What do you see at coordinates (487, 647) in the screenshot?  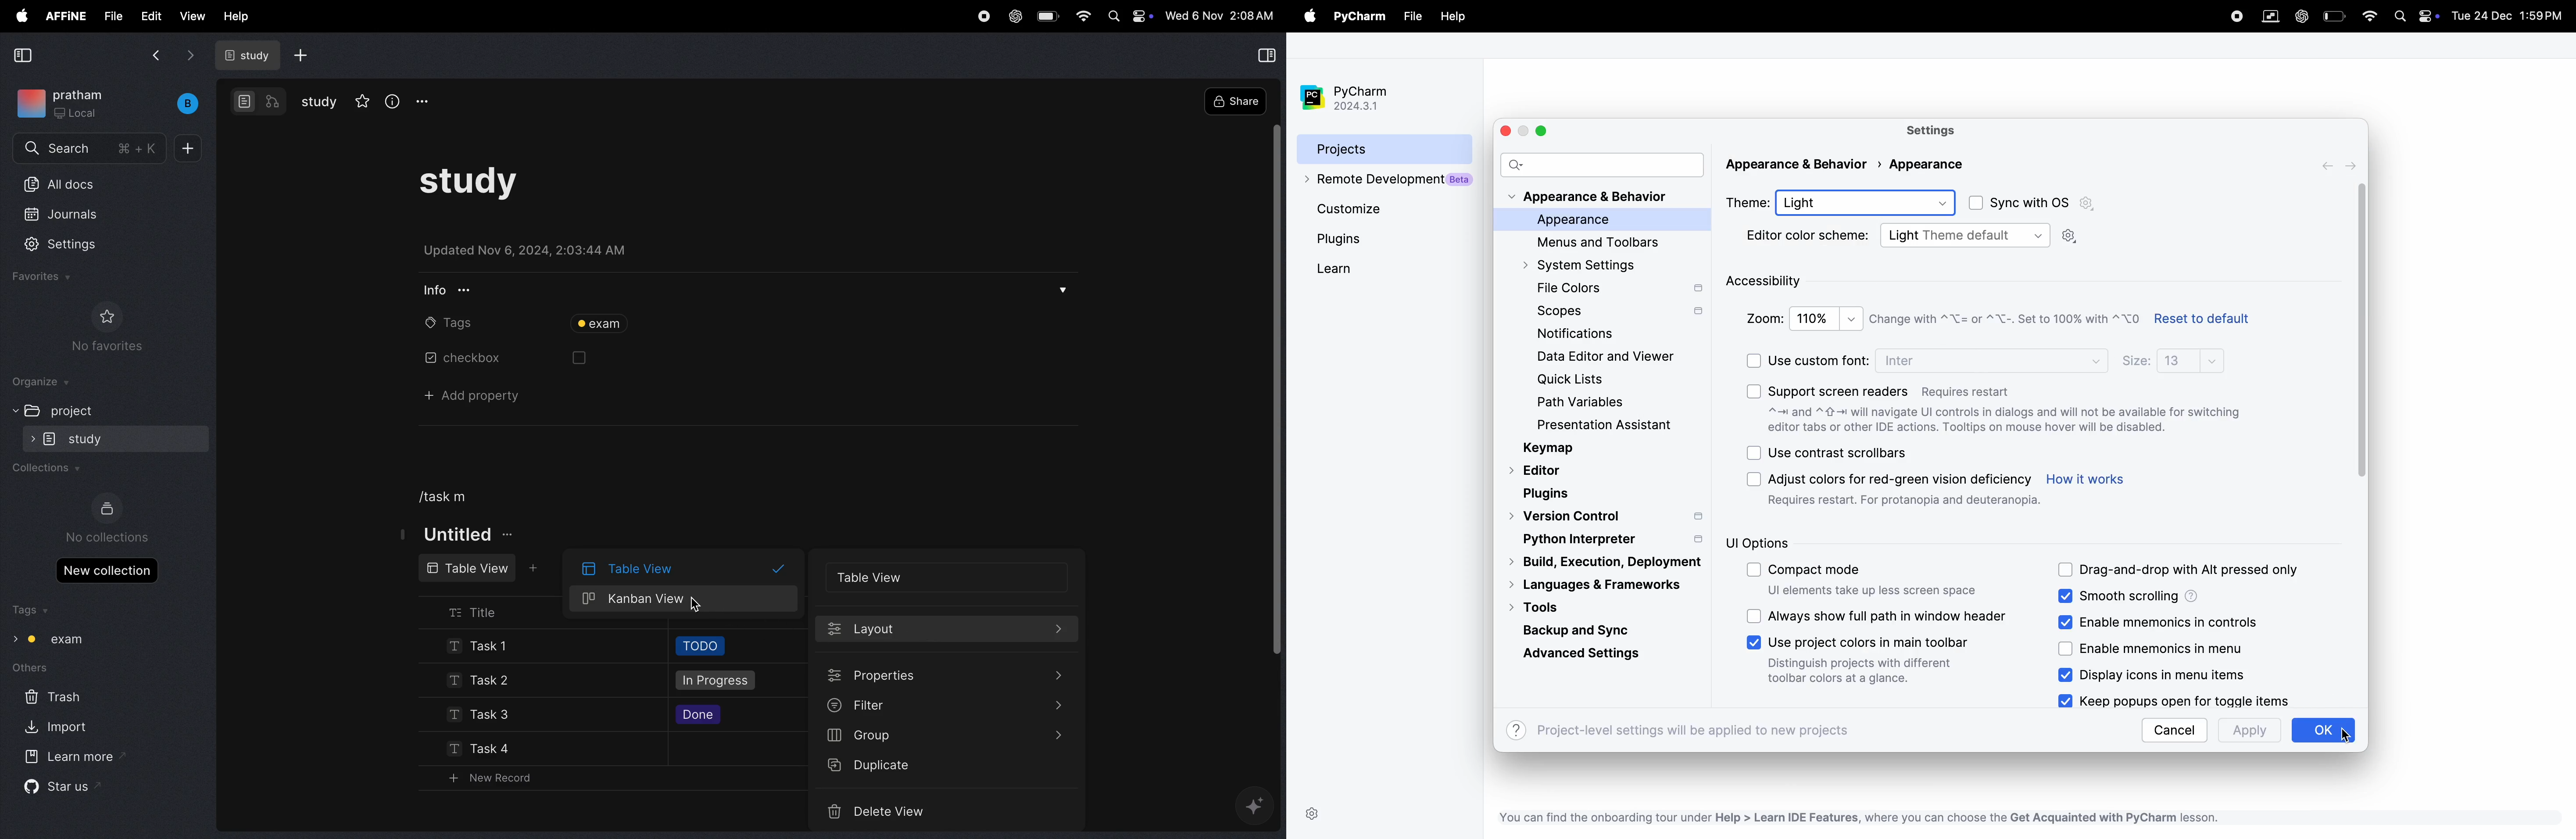 I see `Task !` at bounding box center [487, 647].